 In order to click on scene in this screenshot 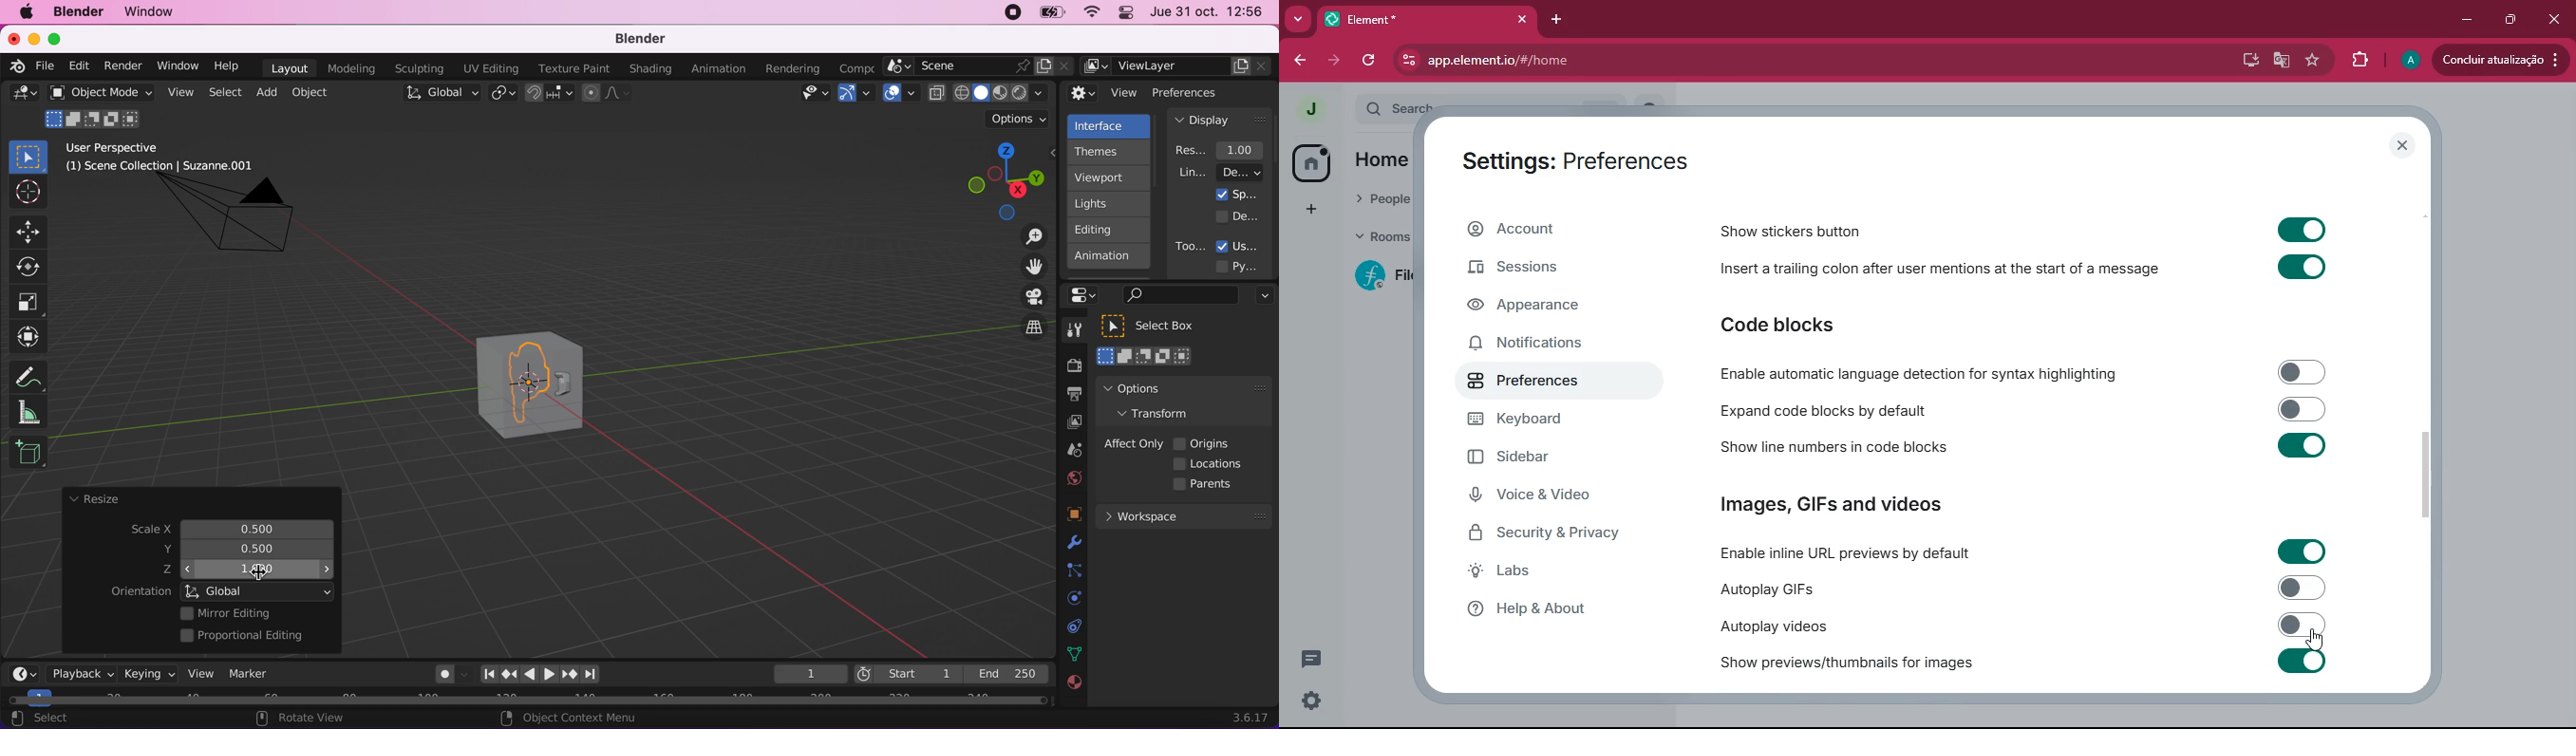, I will do `click(979, 67)`.